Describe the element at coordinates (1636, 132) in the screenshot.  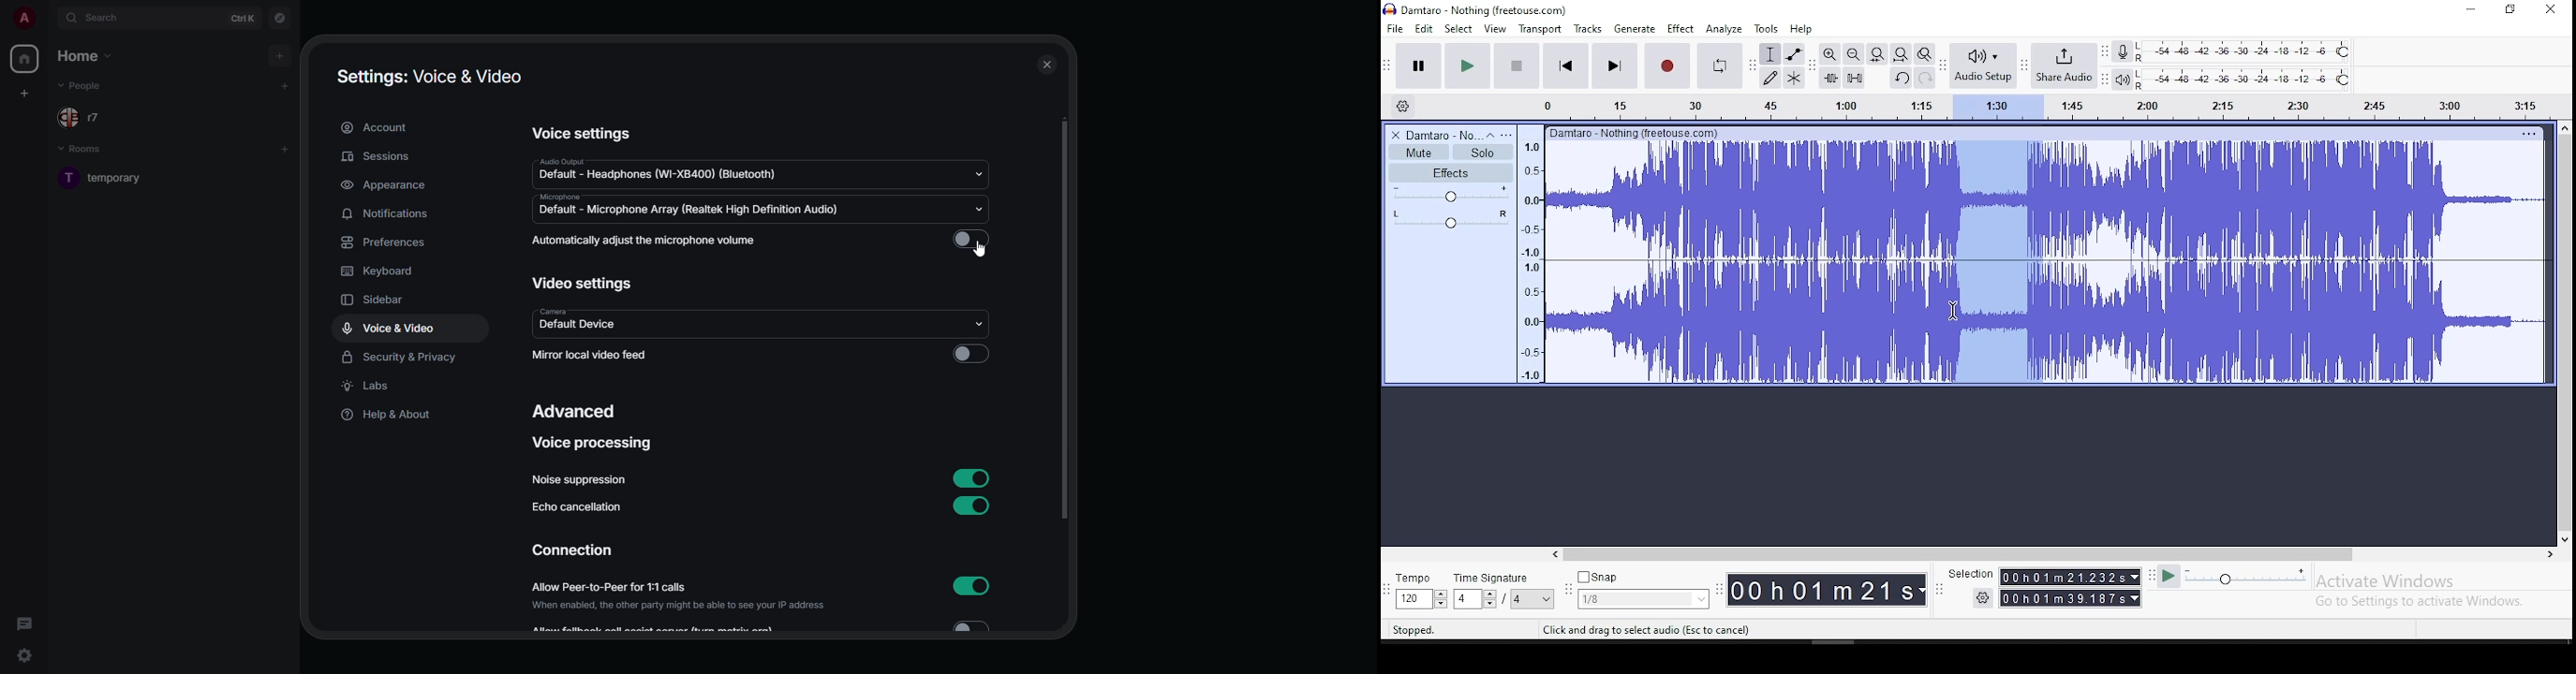
I see `` at that location.